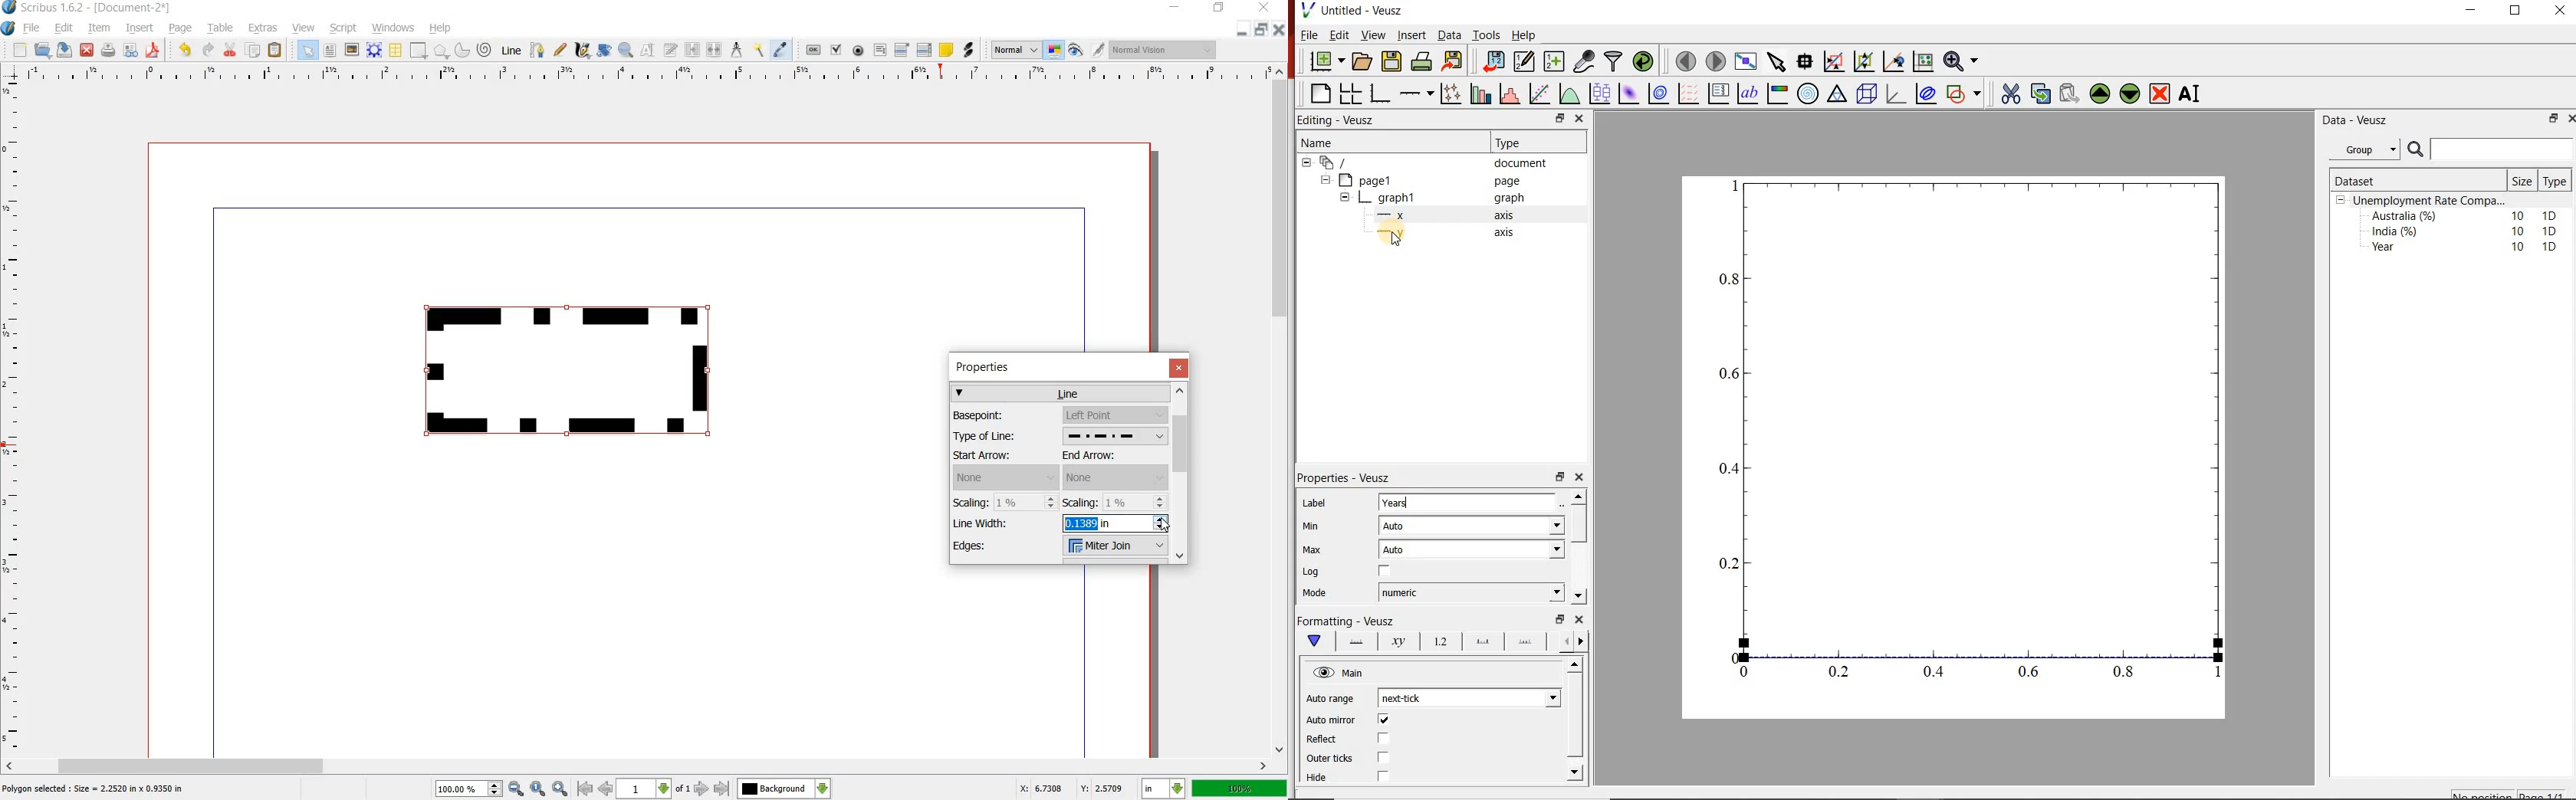 The image size is (2576, 812). I want to click on move right, so click(1580, 641).